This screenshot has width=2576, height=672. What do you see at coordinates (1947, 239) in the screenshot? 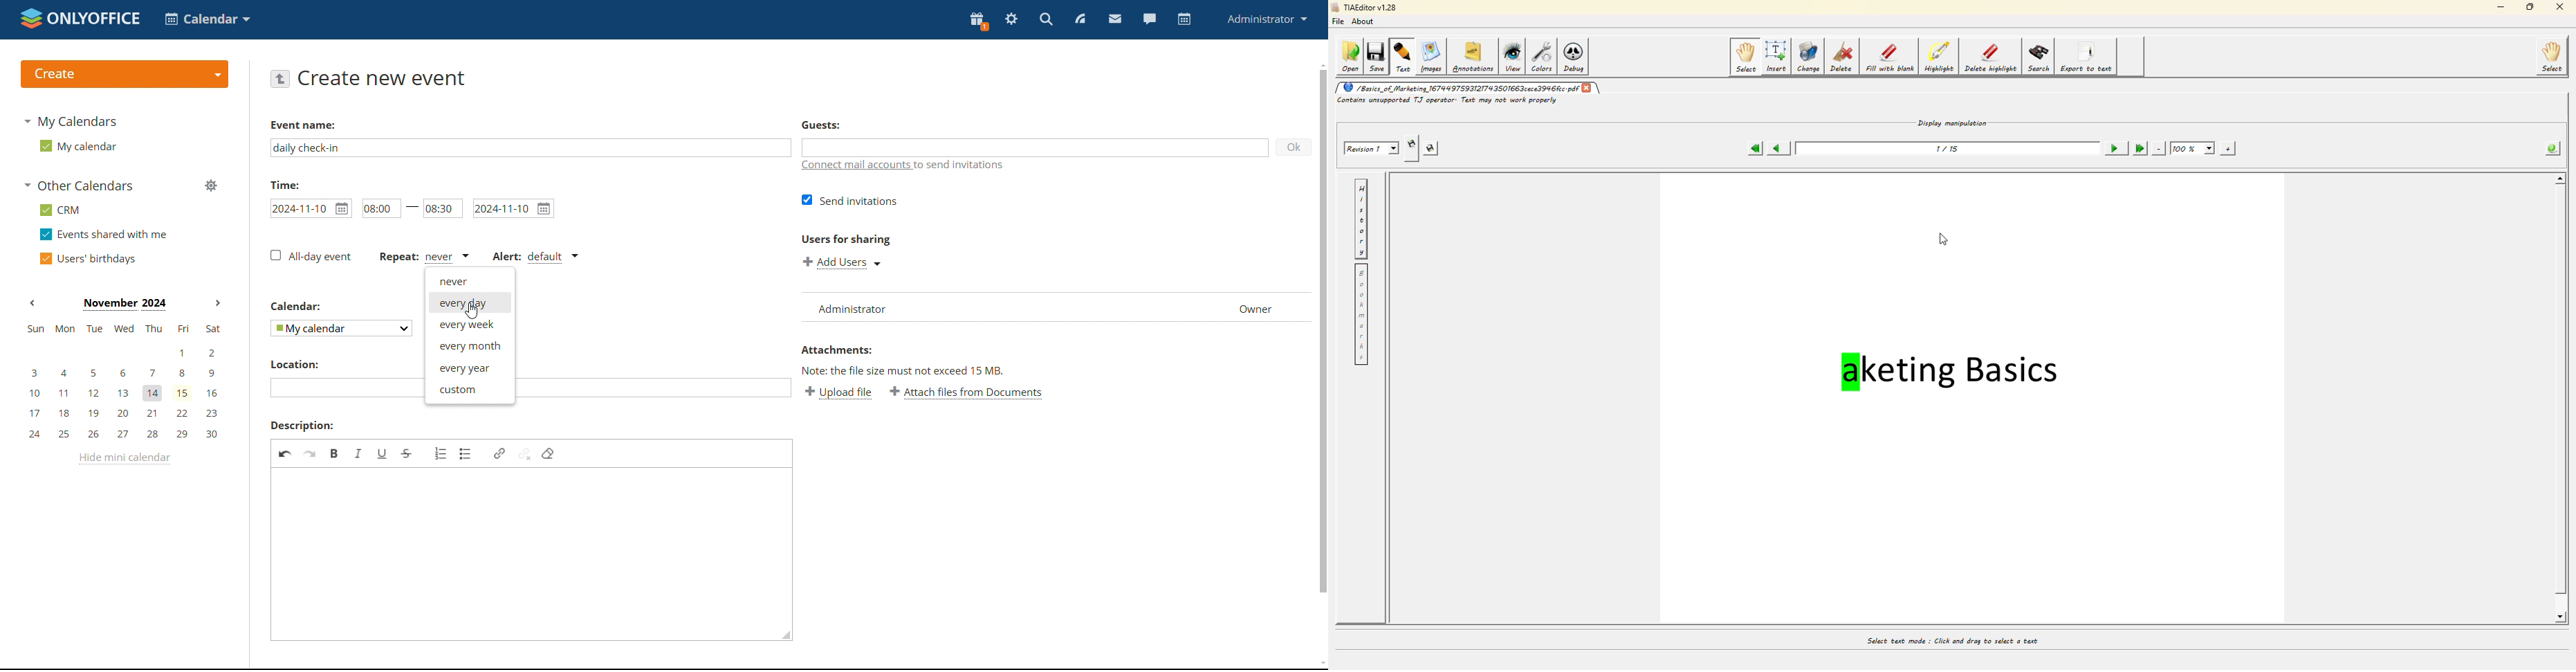
I see `cursor` at bounding box center [1947, 239].